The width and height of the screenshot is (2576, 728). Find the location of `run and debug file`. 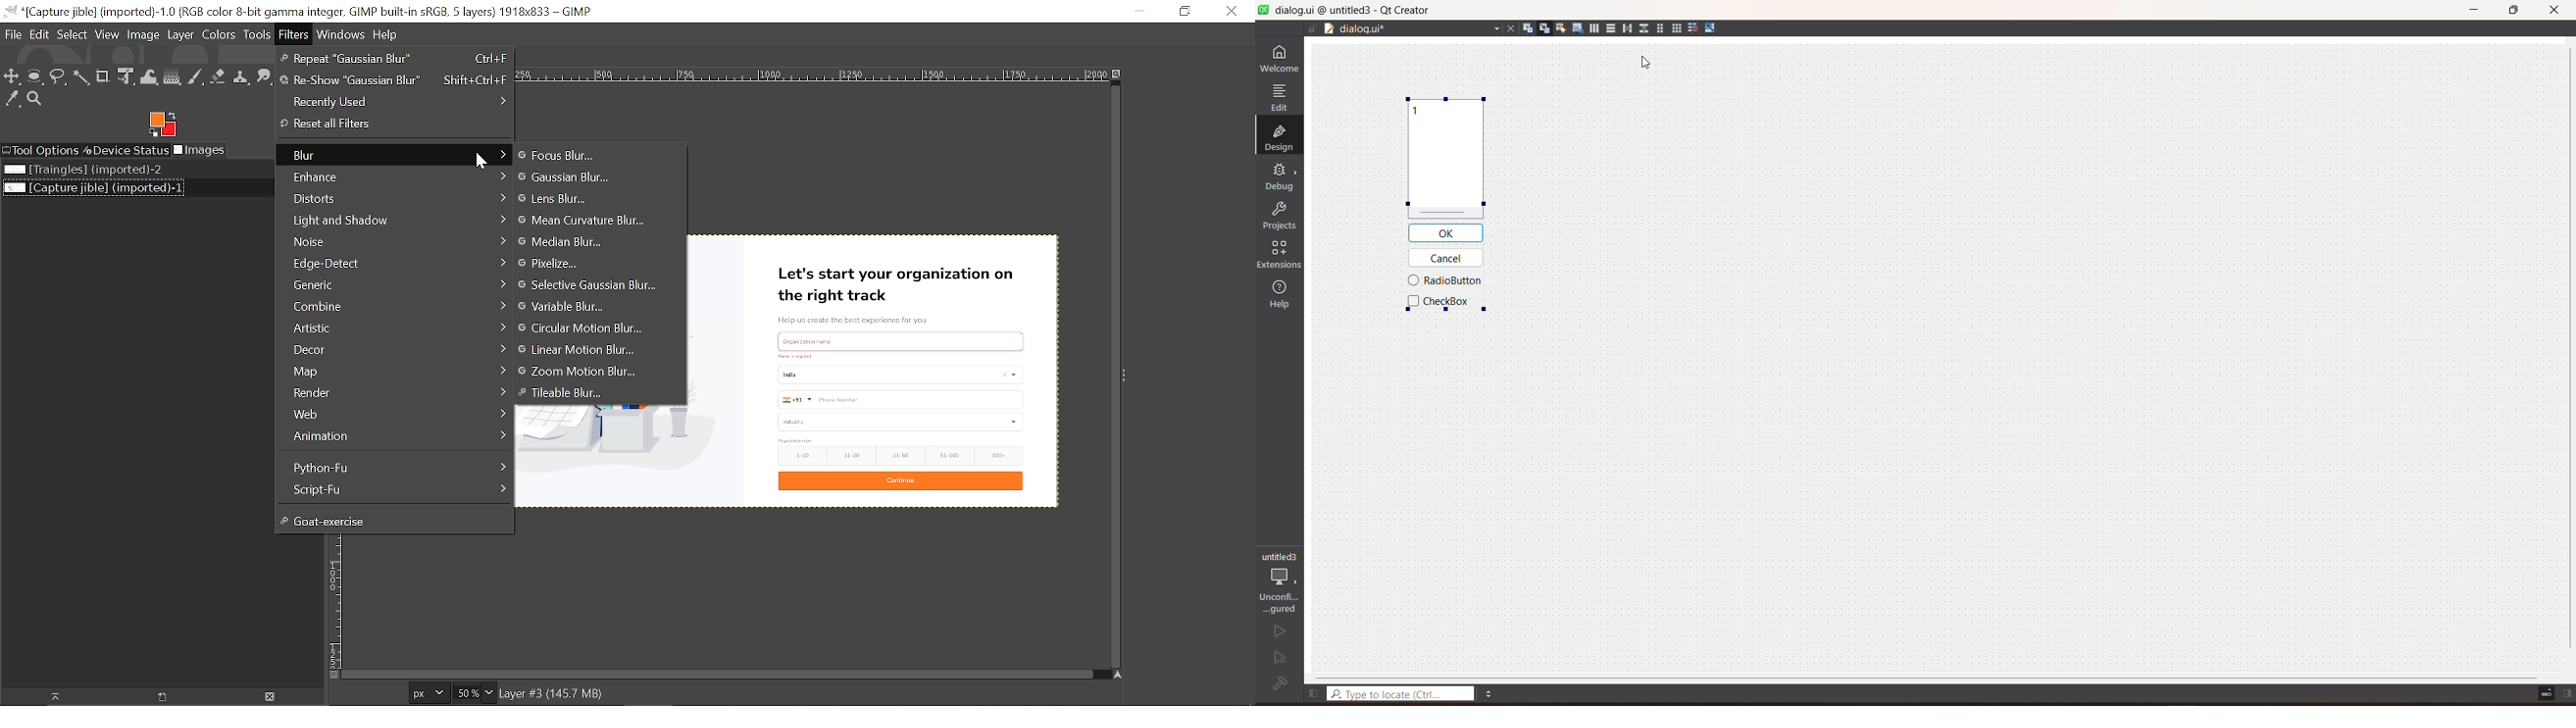

run and debug file is located at coordinates (1277, 656).